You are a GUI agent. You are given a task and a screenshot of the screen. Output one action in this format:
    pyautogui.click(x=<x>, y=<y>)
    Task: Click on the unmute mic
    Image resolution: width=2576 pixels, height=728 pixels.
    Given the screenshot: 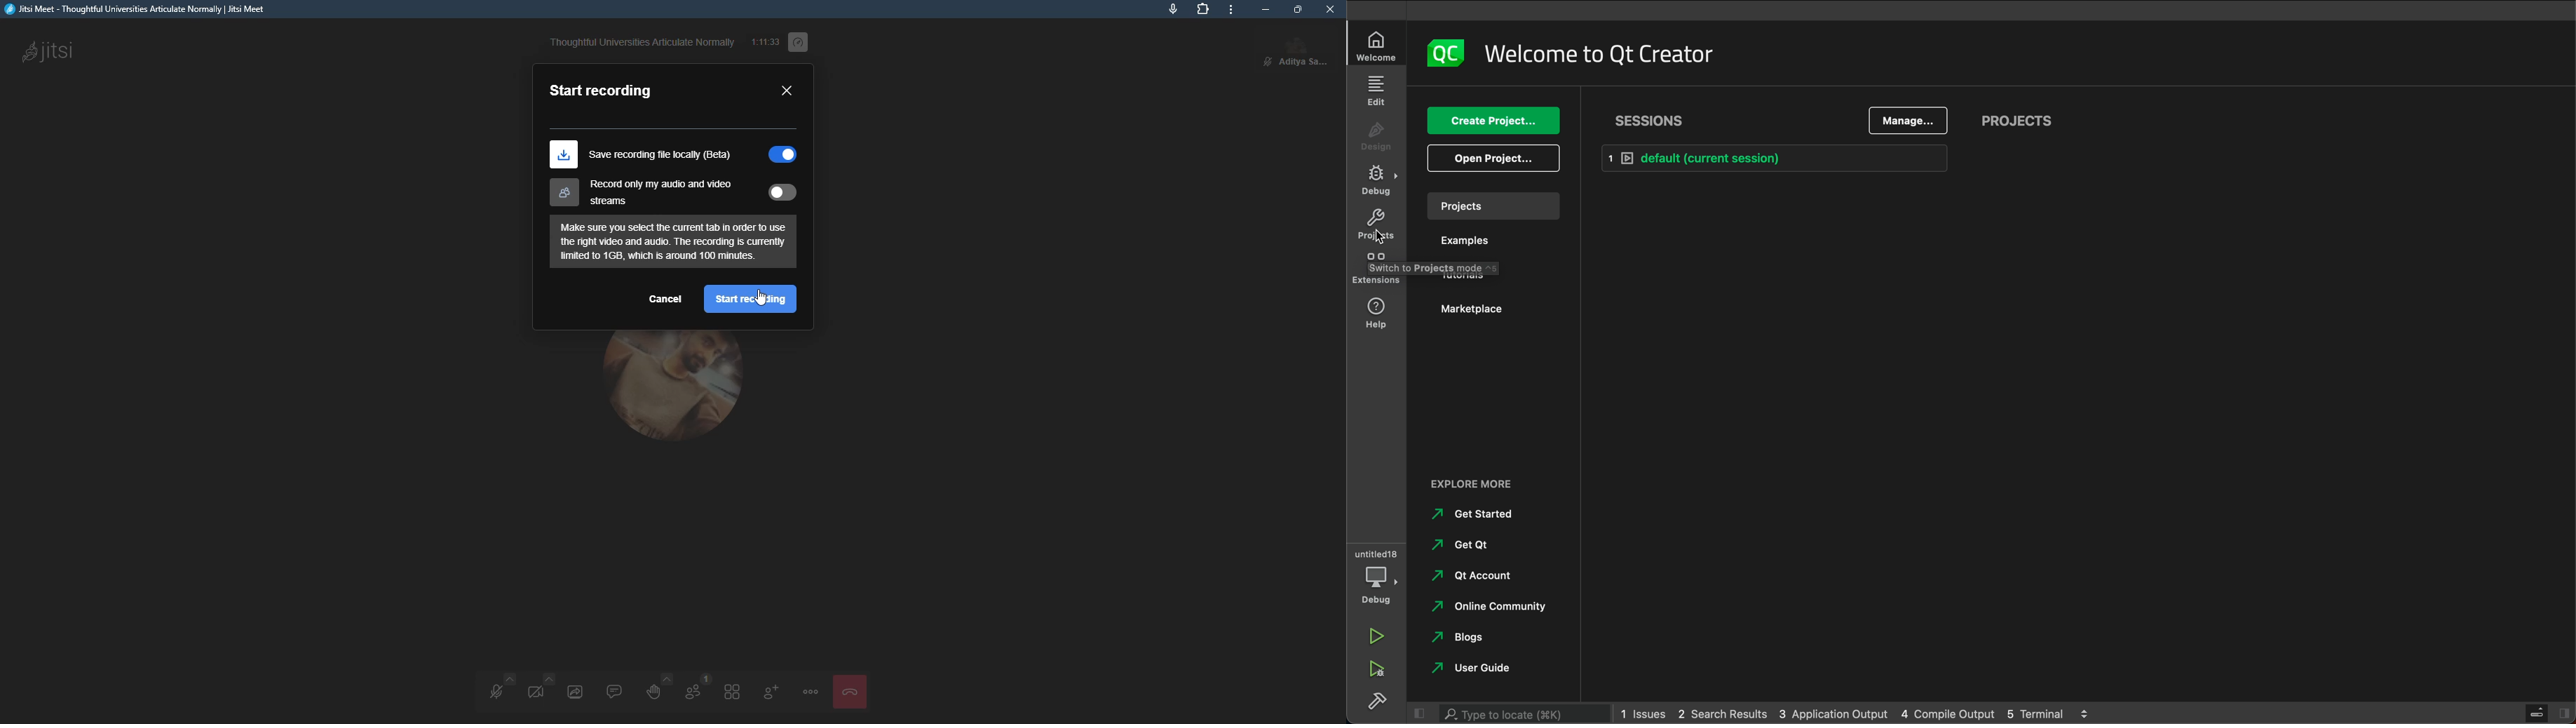 What is the action you would take?
    pyautogui.click(x=494, y=696)
    